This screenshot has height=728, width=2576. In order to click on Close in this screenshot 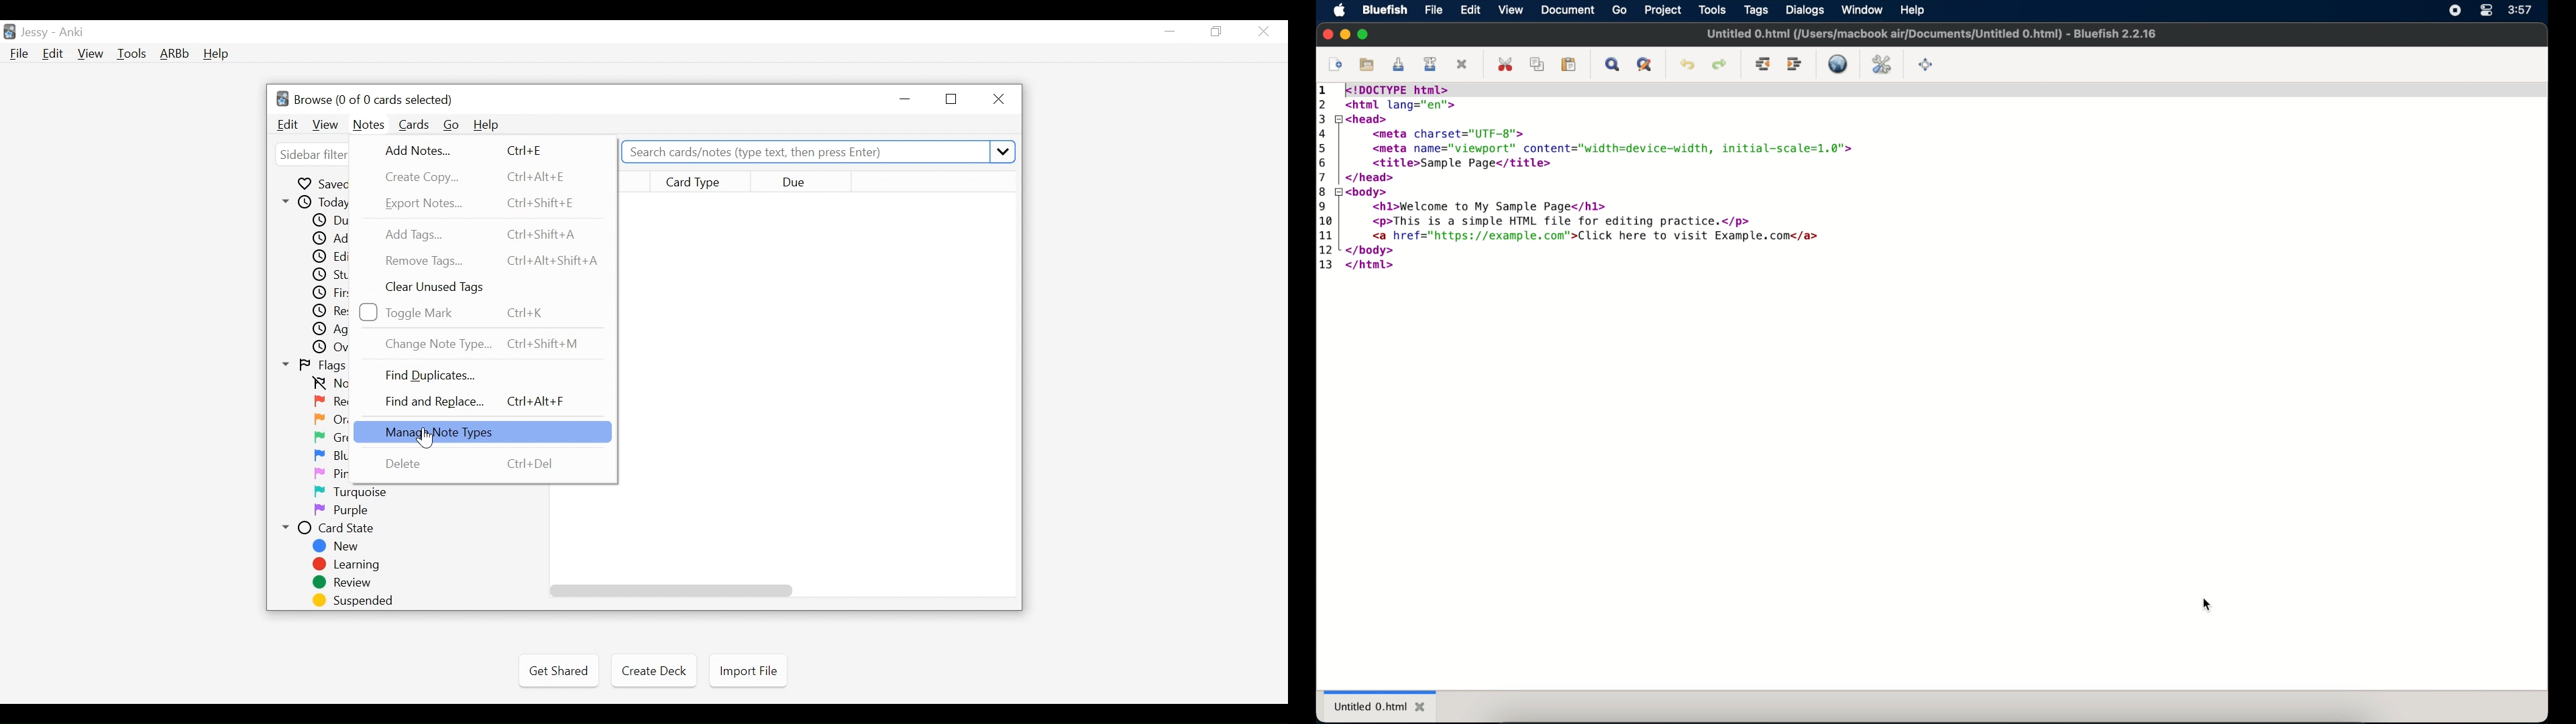, I will do `click(996, 100)`.